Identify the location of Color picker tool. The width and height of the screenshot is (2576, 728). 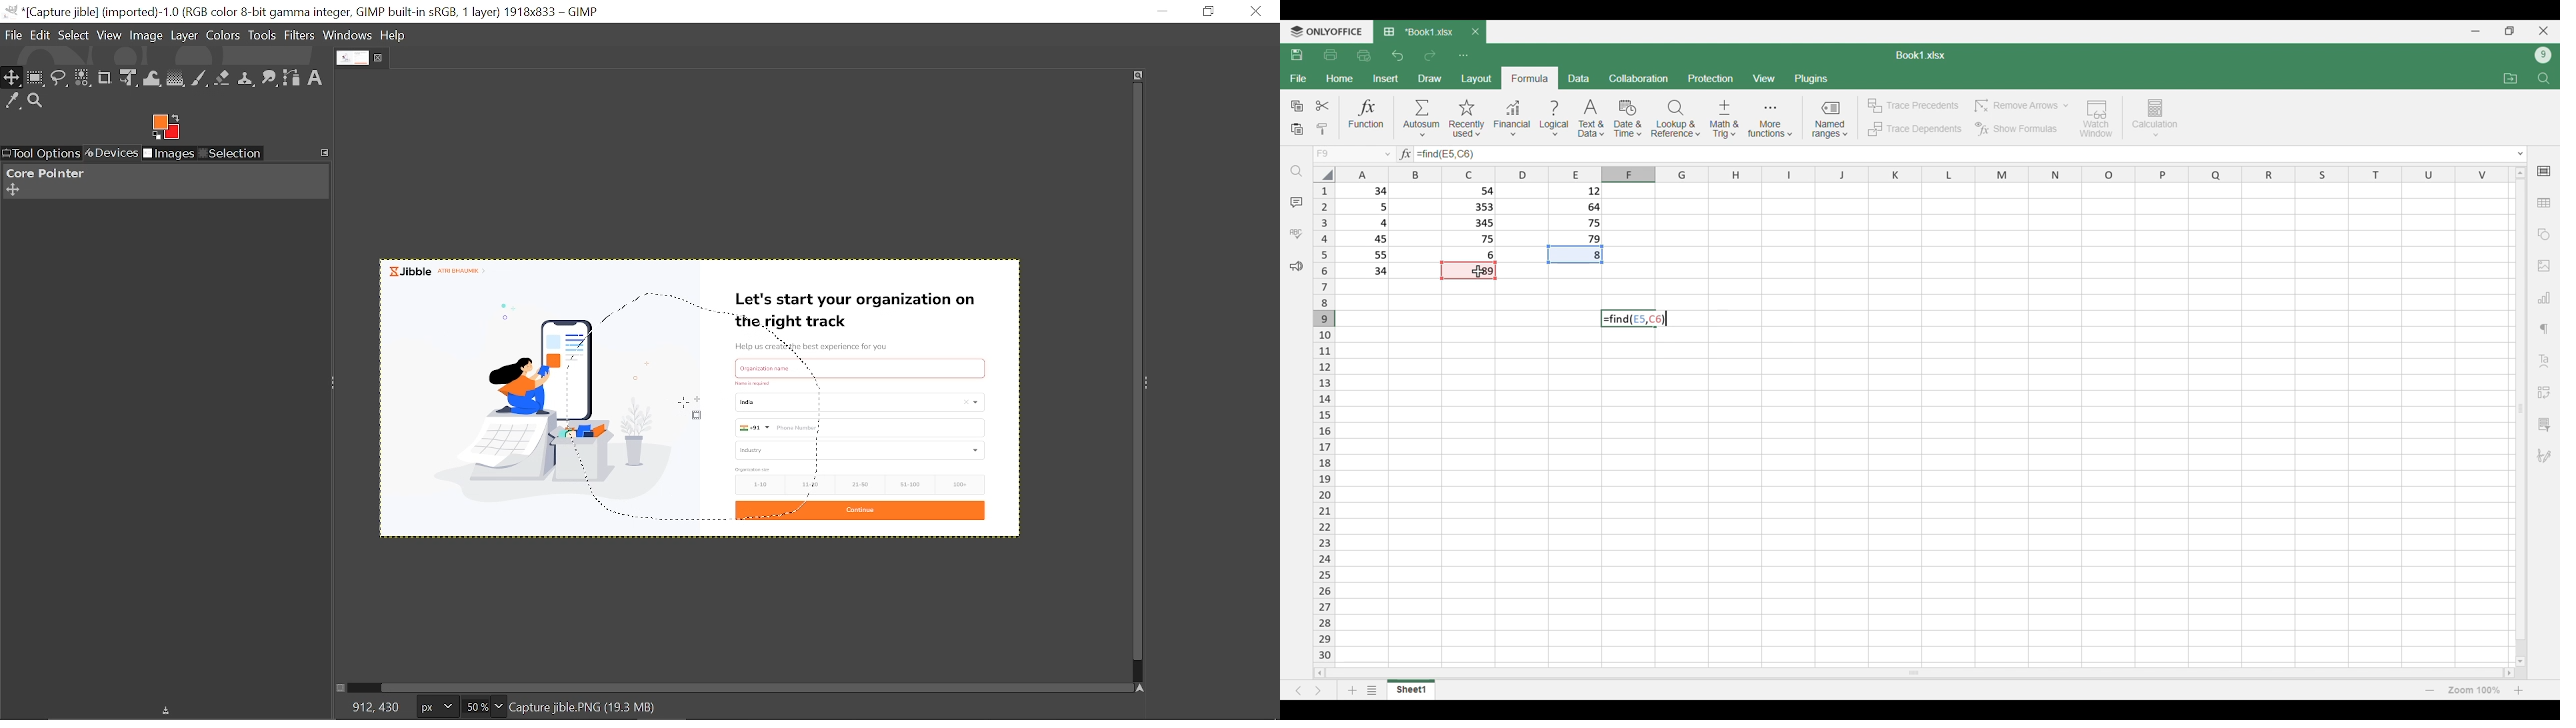
(13, 102).